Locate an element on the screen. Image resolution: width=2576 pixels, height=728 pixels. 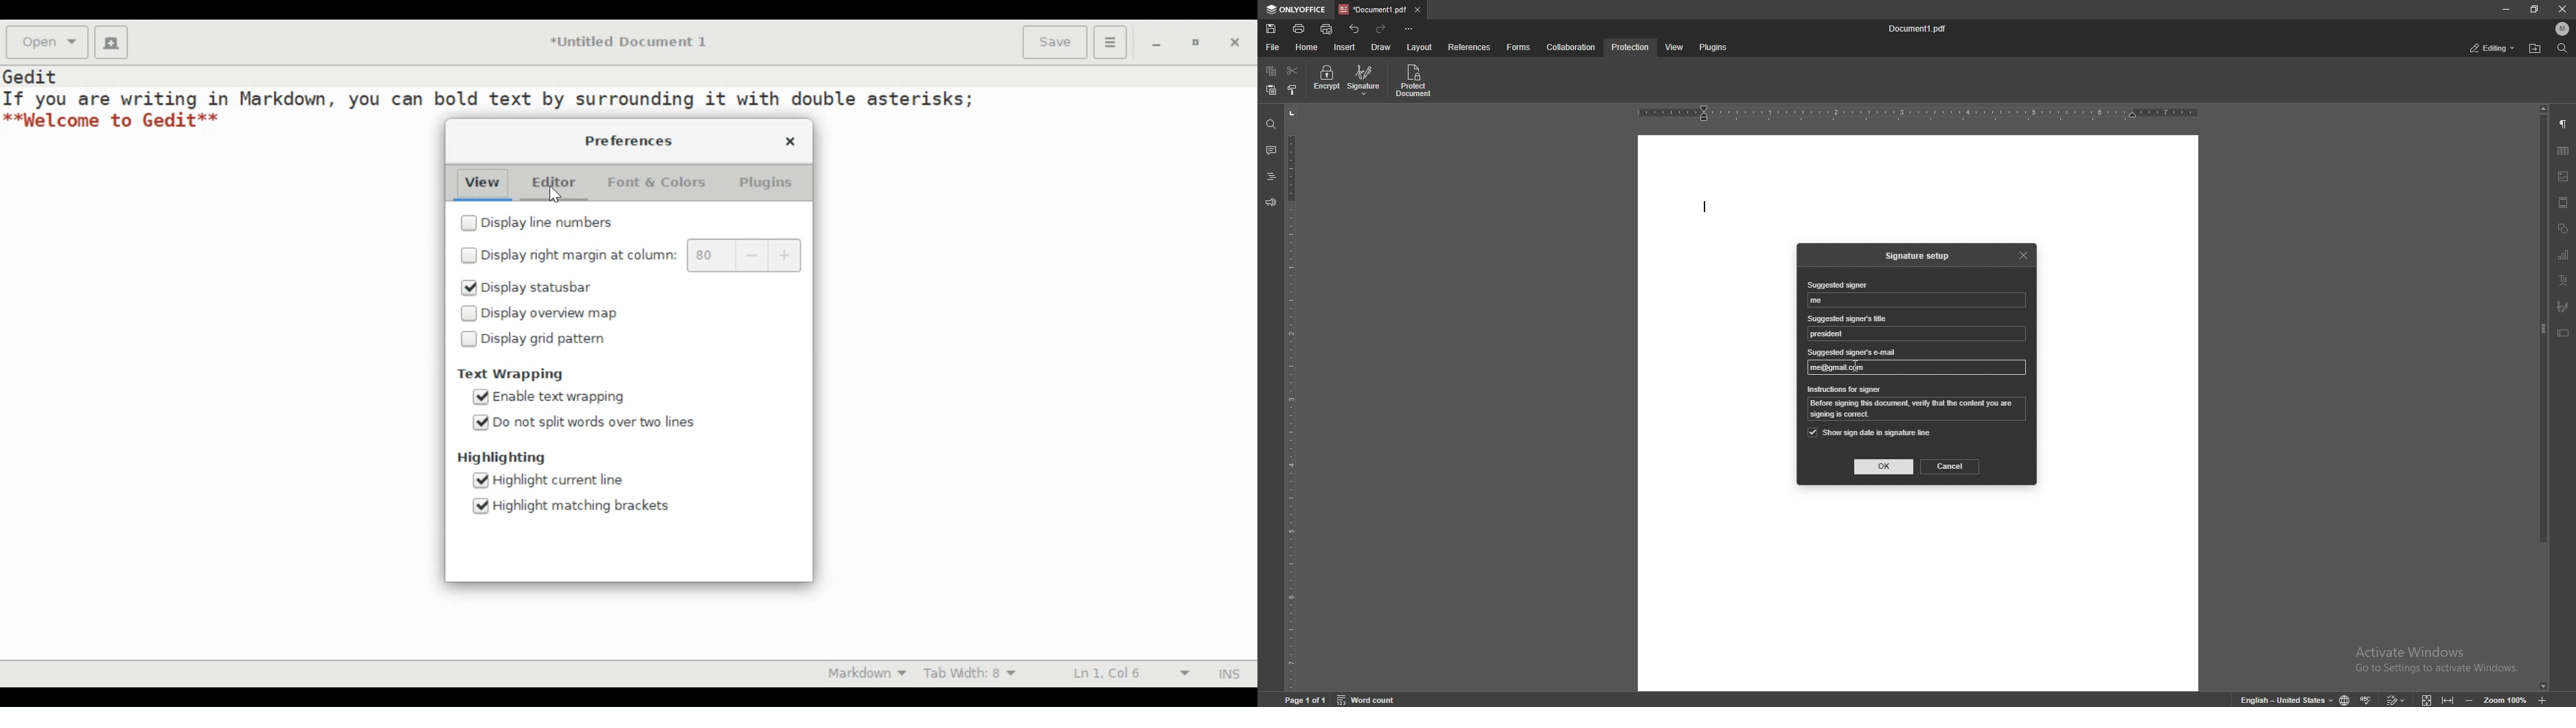
protection is located at coordinates (1631, 47).